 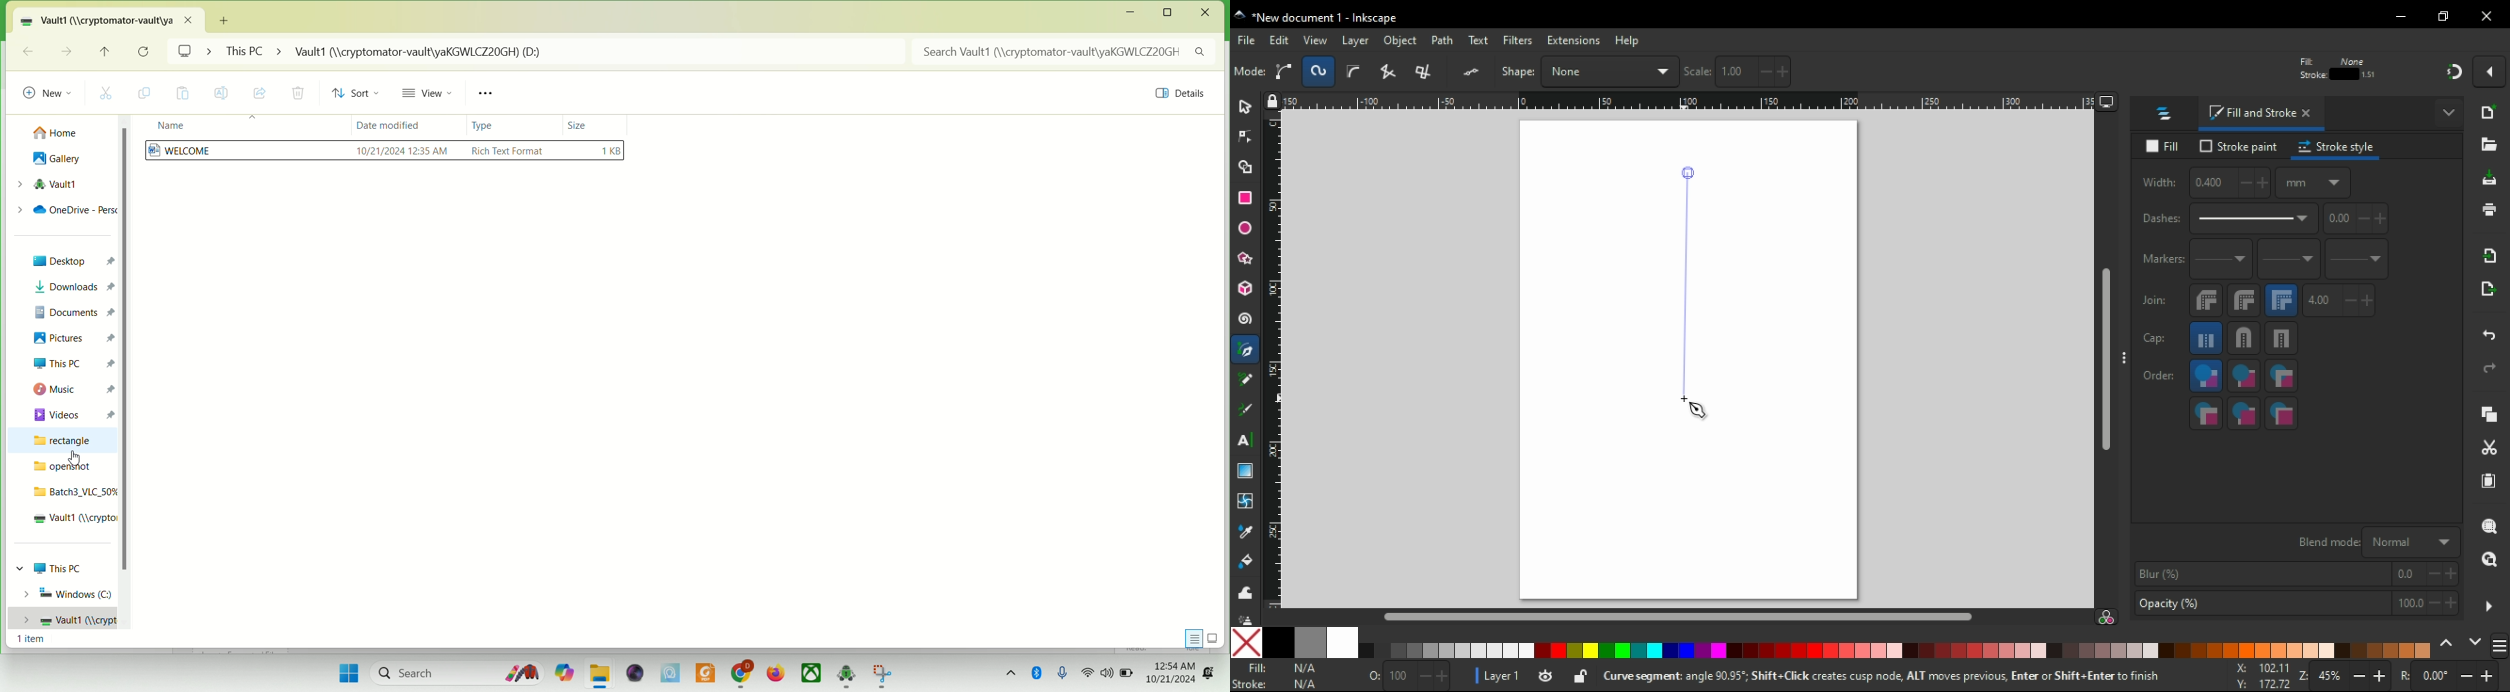 I want to click on node tool, so click(x=1246, y=135).